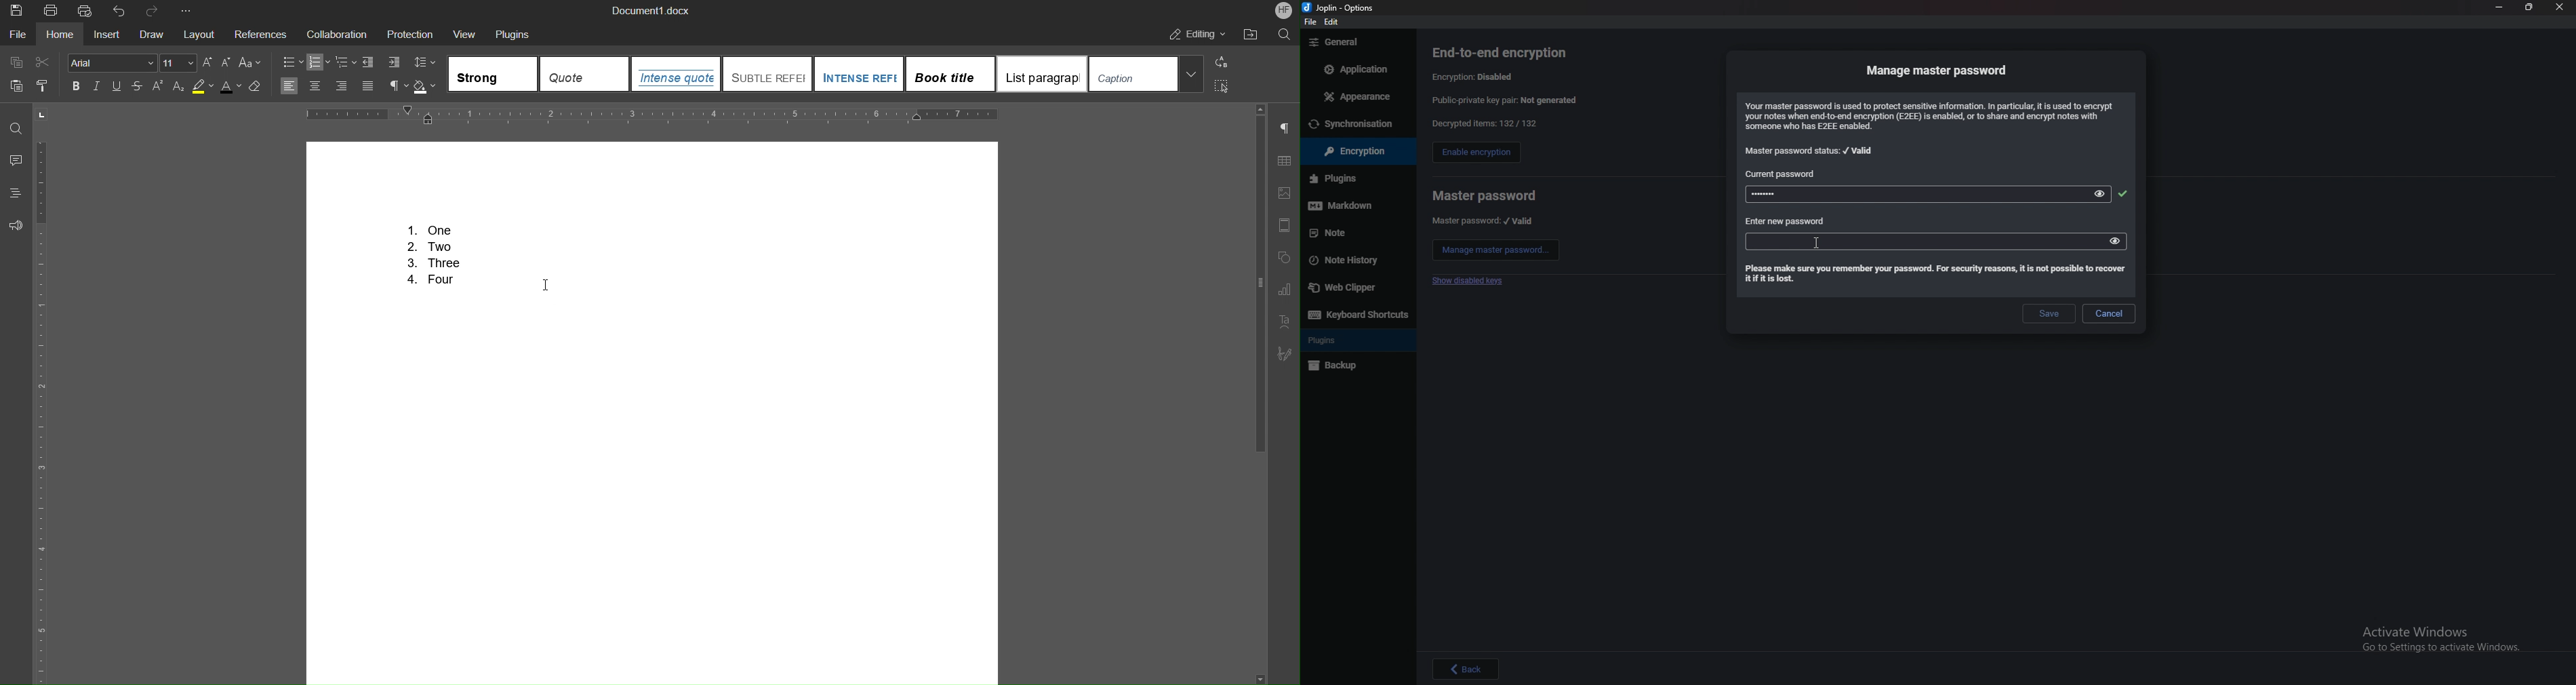 This screenshot has width=2576, height=700. I want to click on application, so click(1354, 68).